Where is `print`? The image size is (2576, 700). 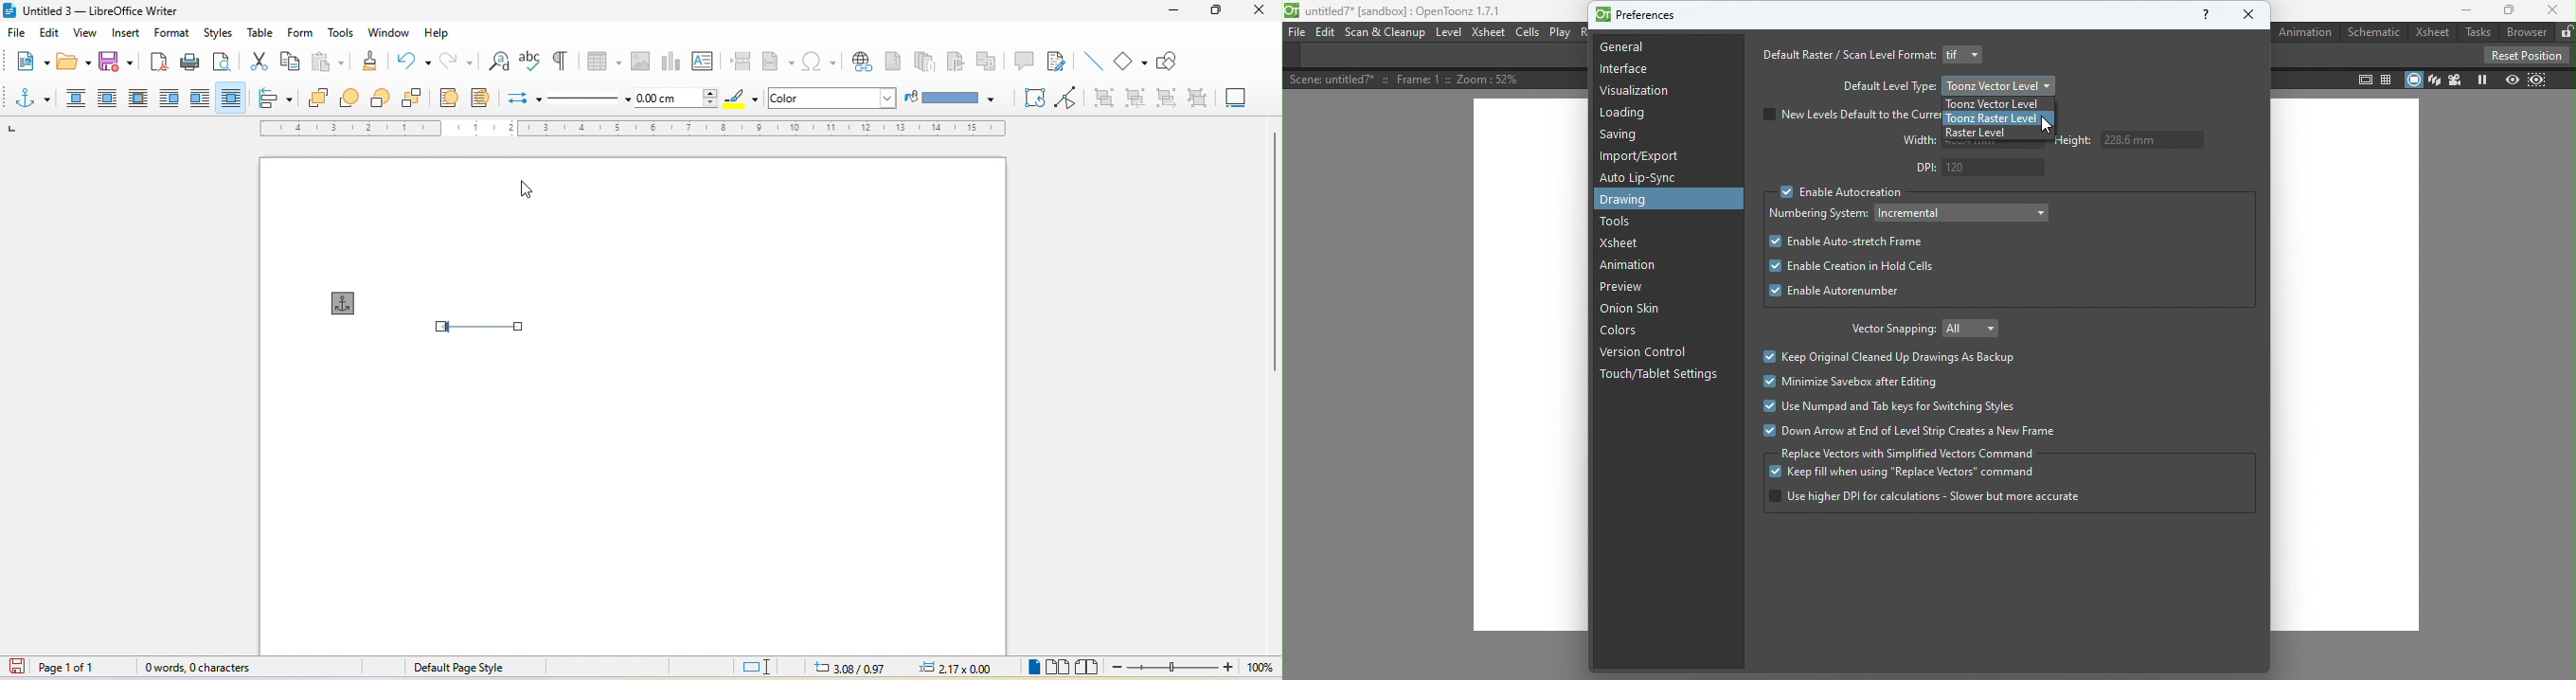
print is located at coordinates (190, 61).